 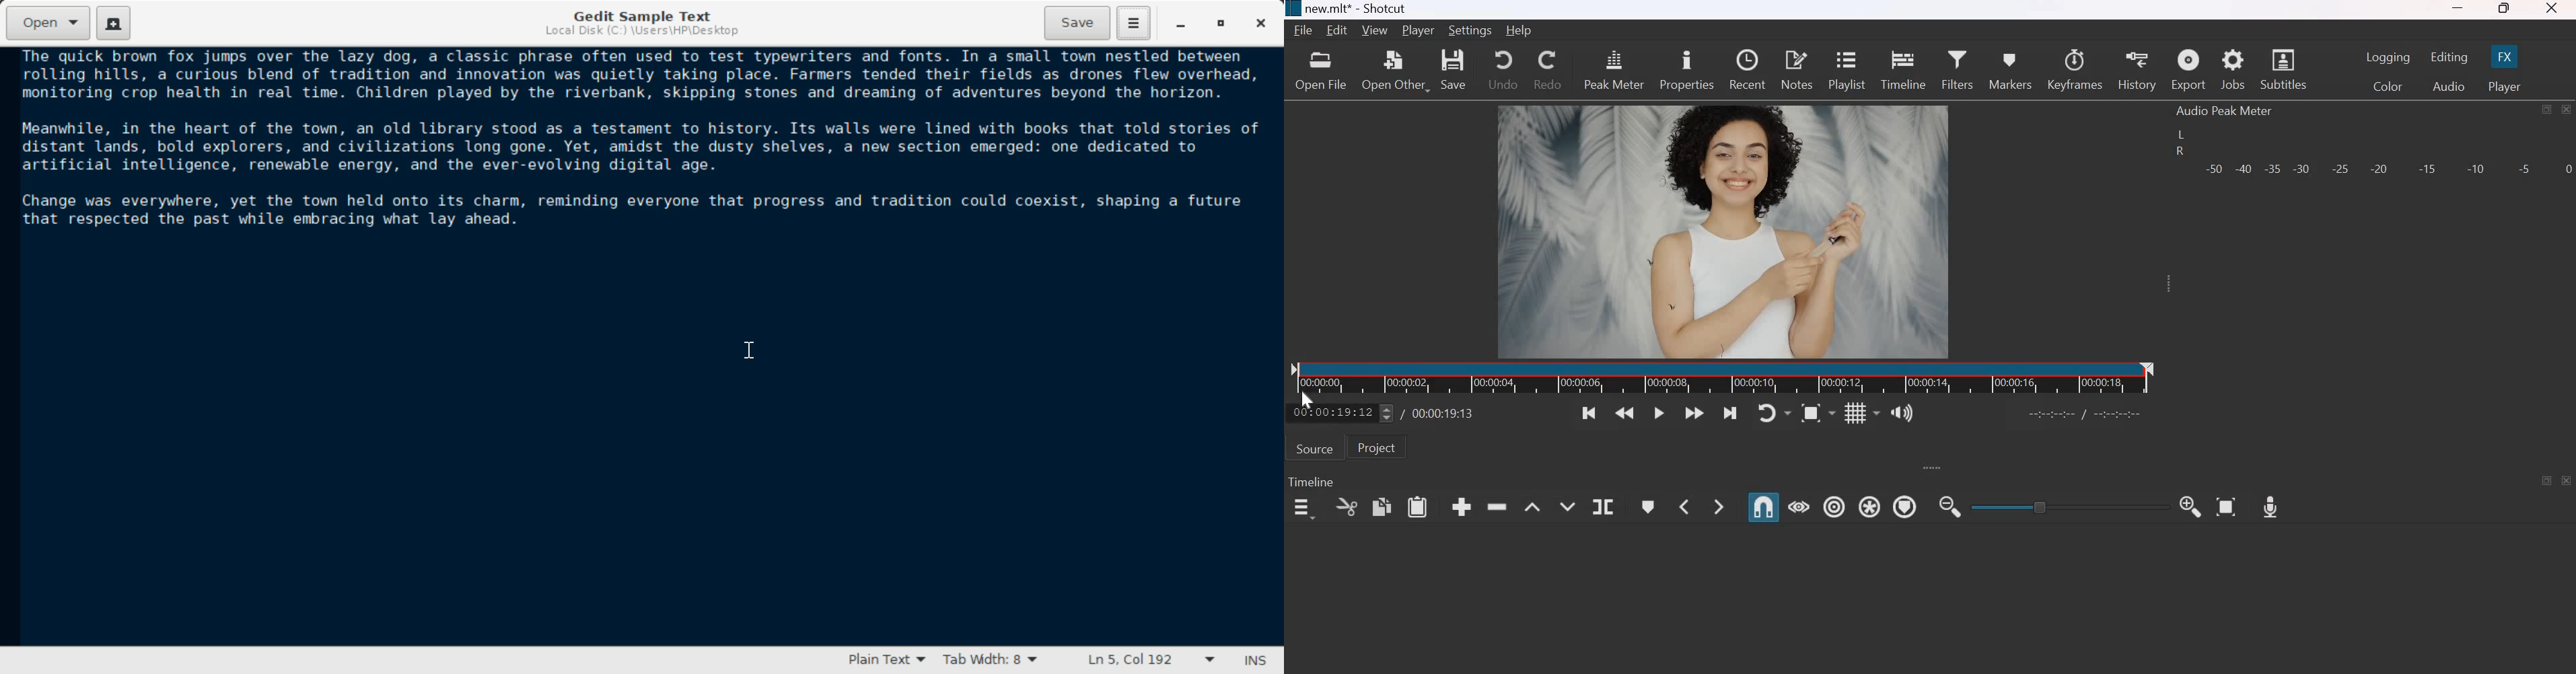 What do you see at coordinates (1589, 412) in the screenshot?
I see `Skip to the previous point` at bounding box center [1589, 412].